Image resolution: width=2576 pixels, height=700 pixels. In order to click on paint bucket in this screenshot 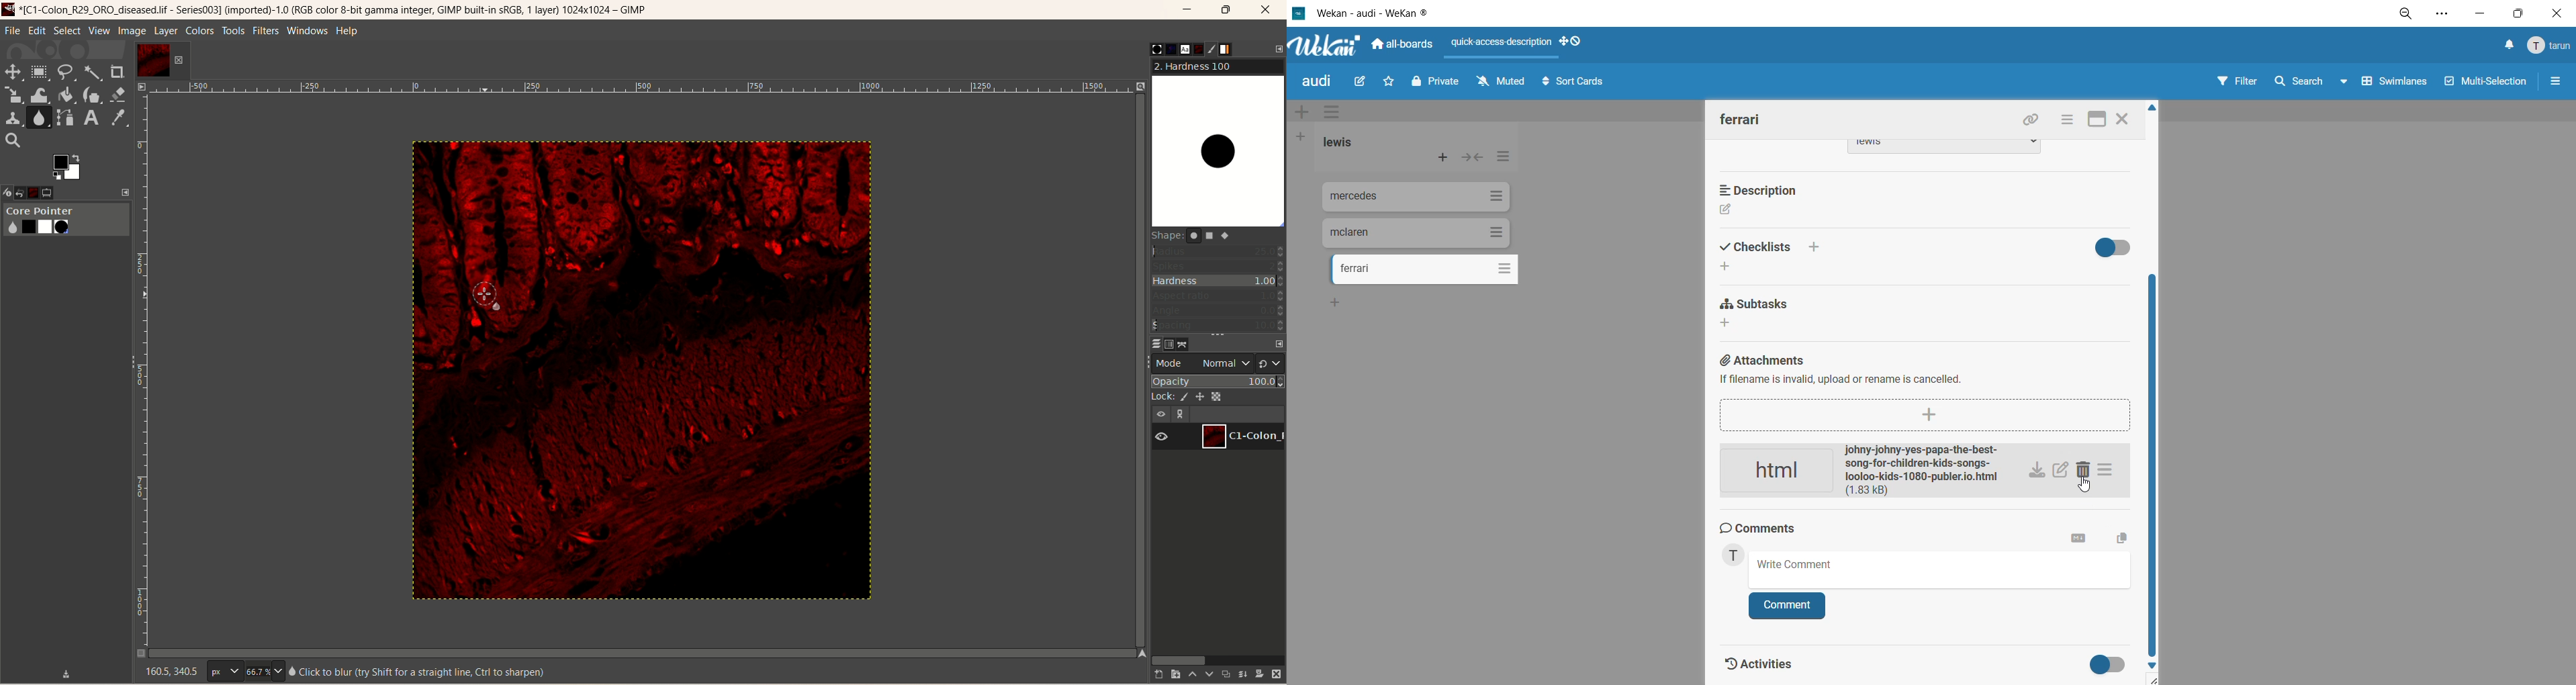, I will do `click(67, 94)`.